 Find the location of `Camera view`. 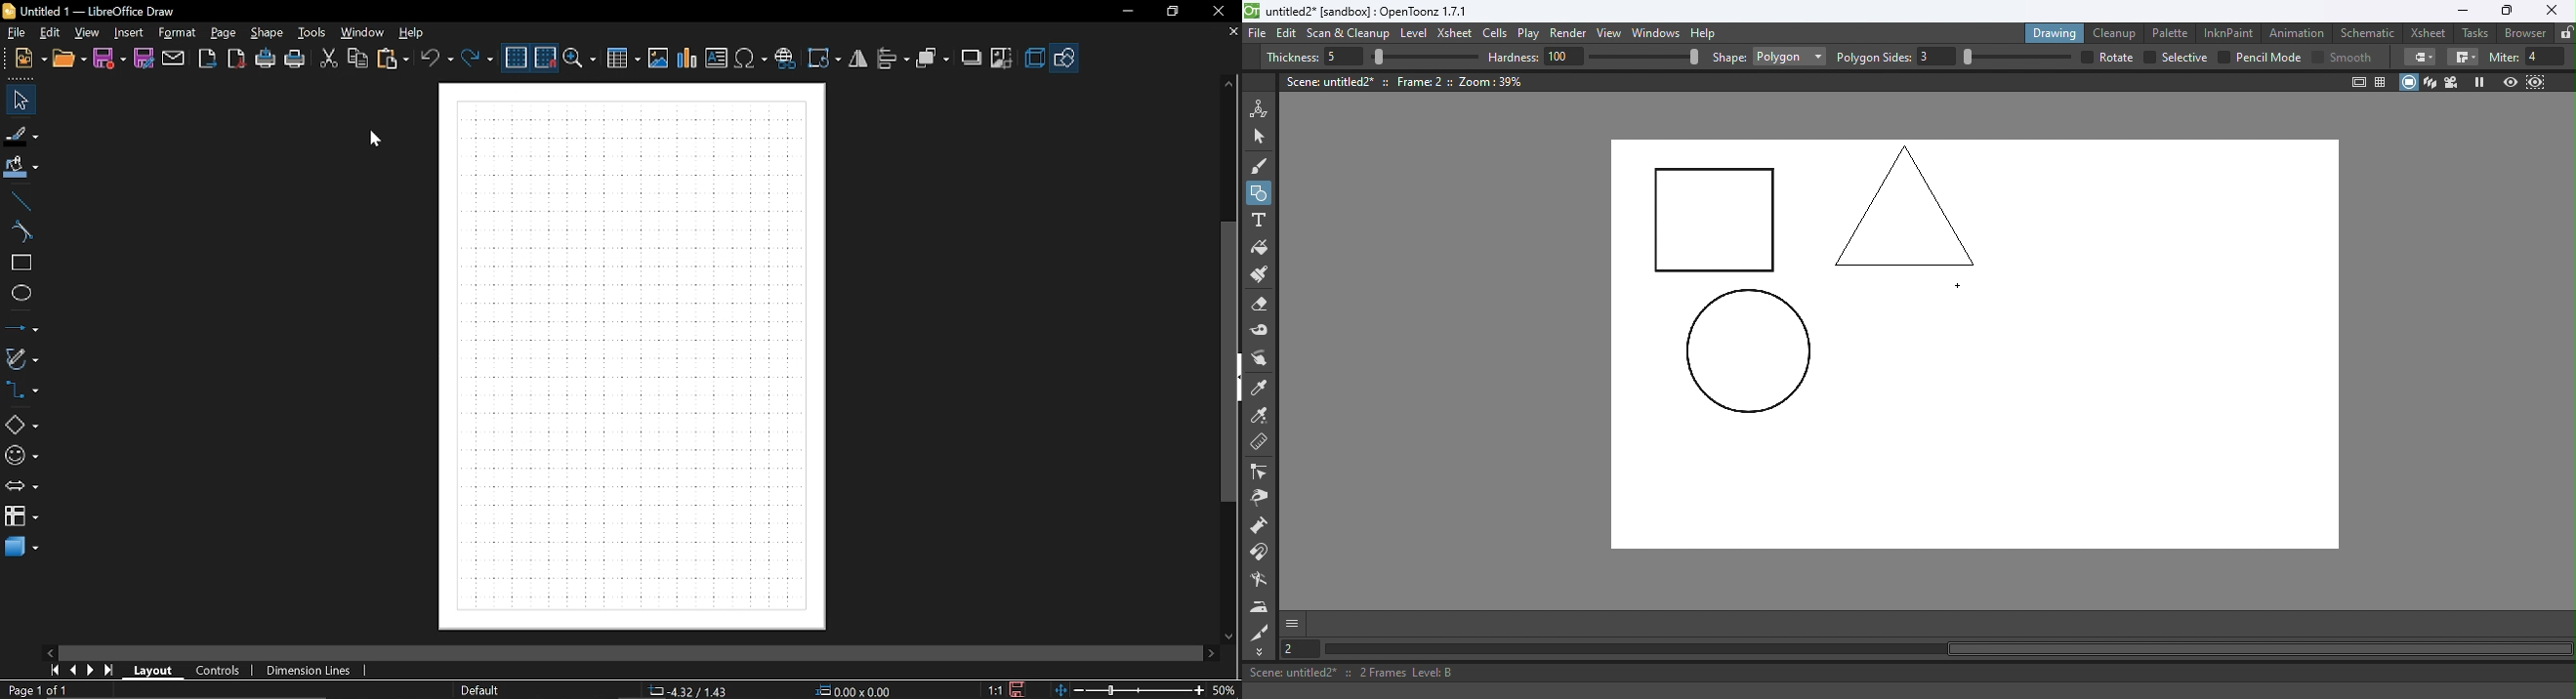

Camera view is located at coordinates (2454, 81).